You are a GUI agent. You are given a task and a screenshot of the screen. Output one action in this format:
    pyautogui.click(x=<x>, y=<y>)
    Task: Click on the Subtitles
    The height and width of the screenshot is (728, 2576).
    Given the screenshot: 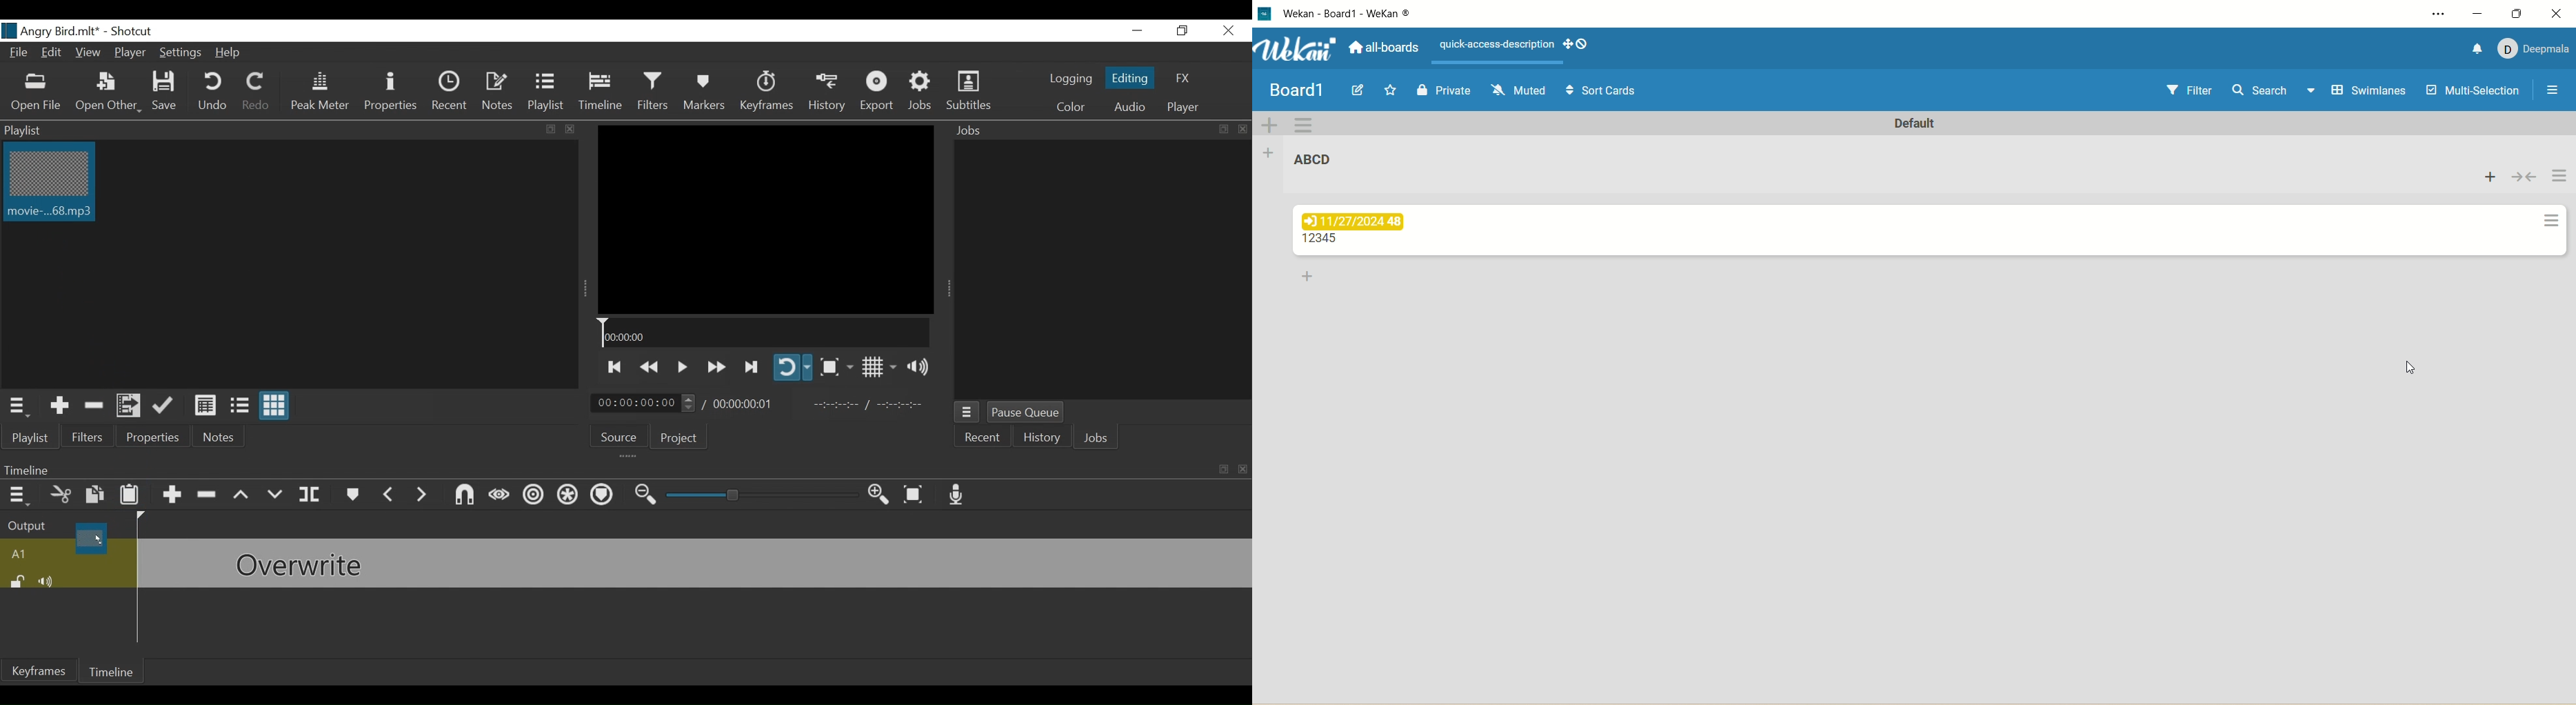 What is the action you would take?
    pyautogui.click(x=969, y=91)
    